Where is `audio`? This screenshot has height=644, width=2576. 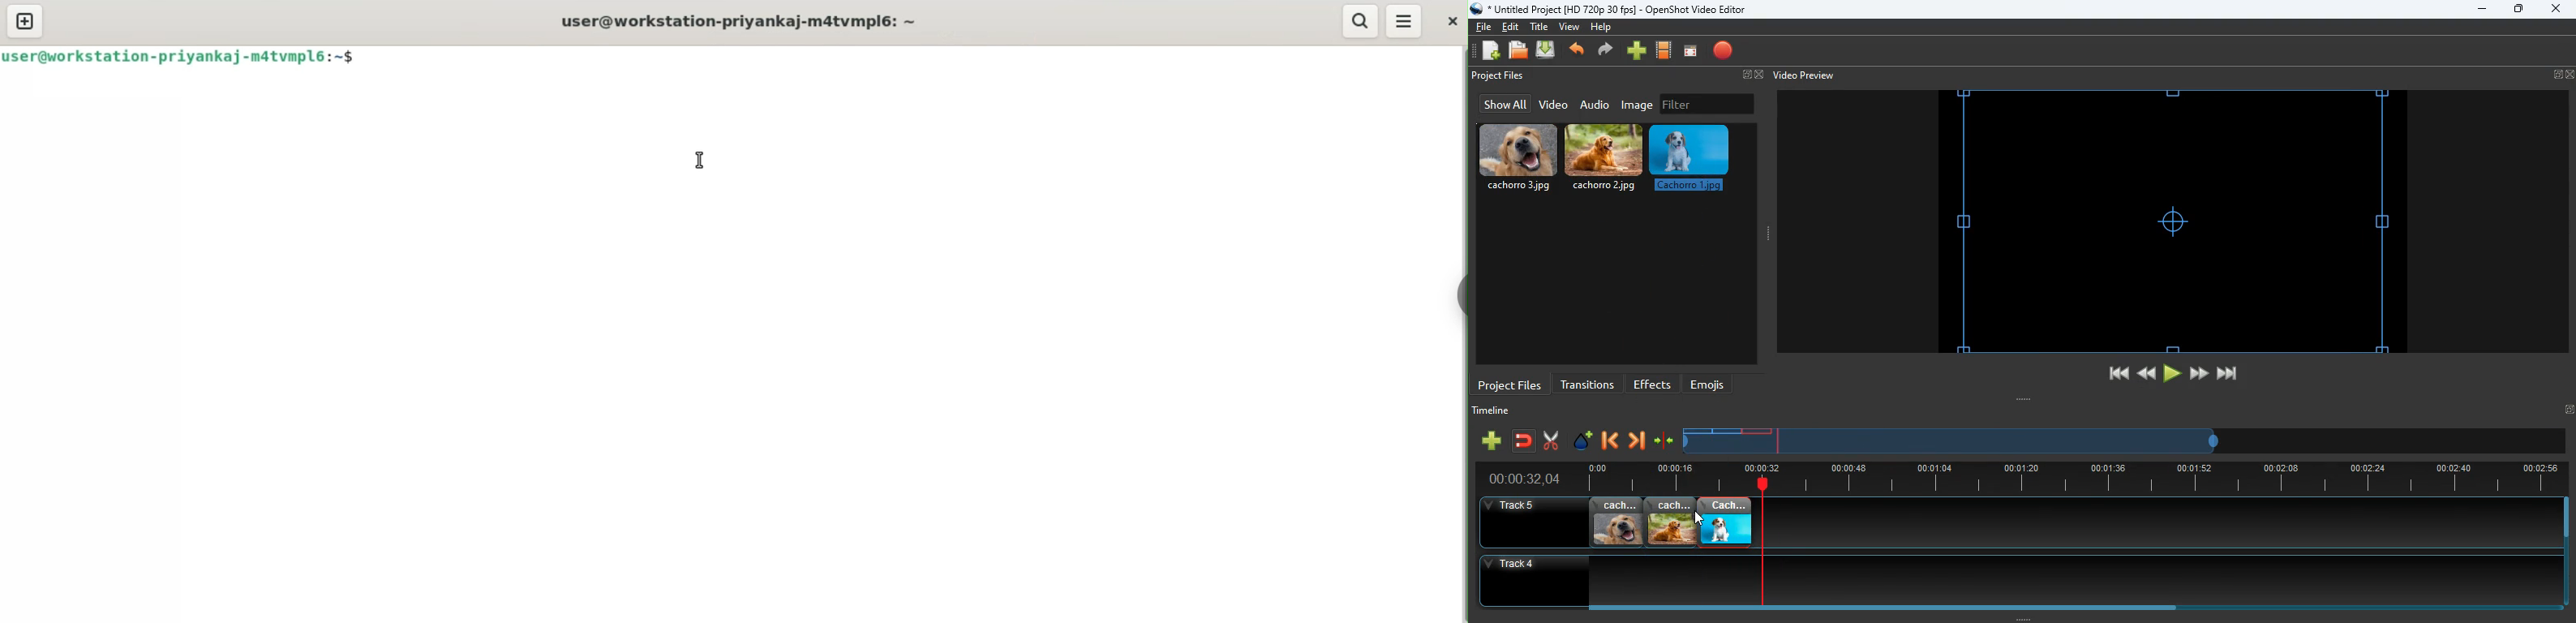
audio is located at coordinates (1595, 104).